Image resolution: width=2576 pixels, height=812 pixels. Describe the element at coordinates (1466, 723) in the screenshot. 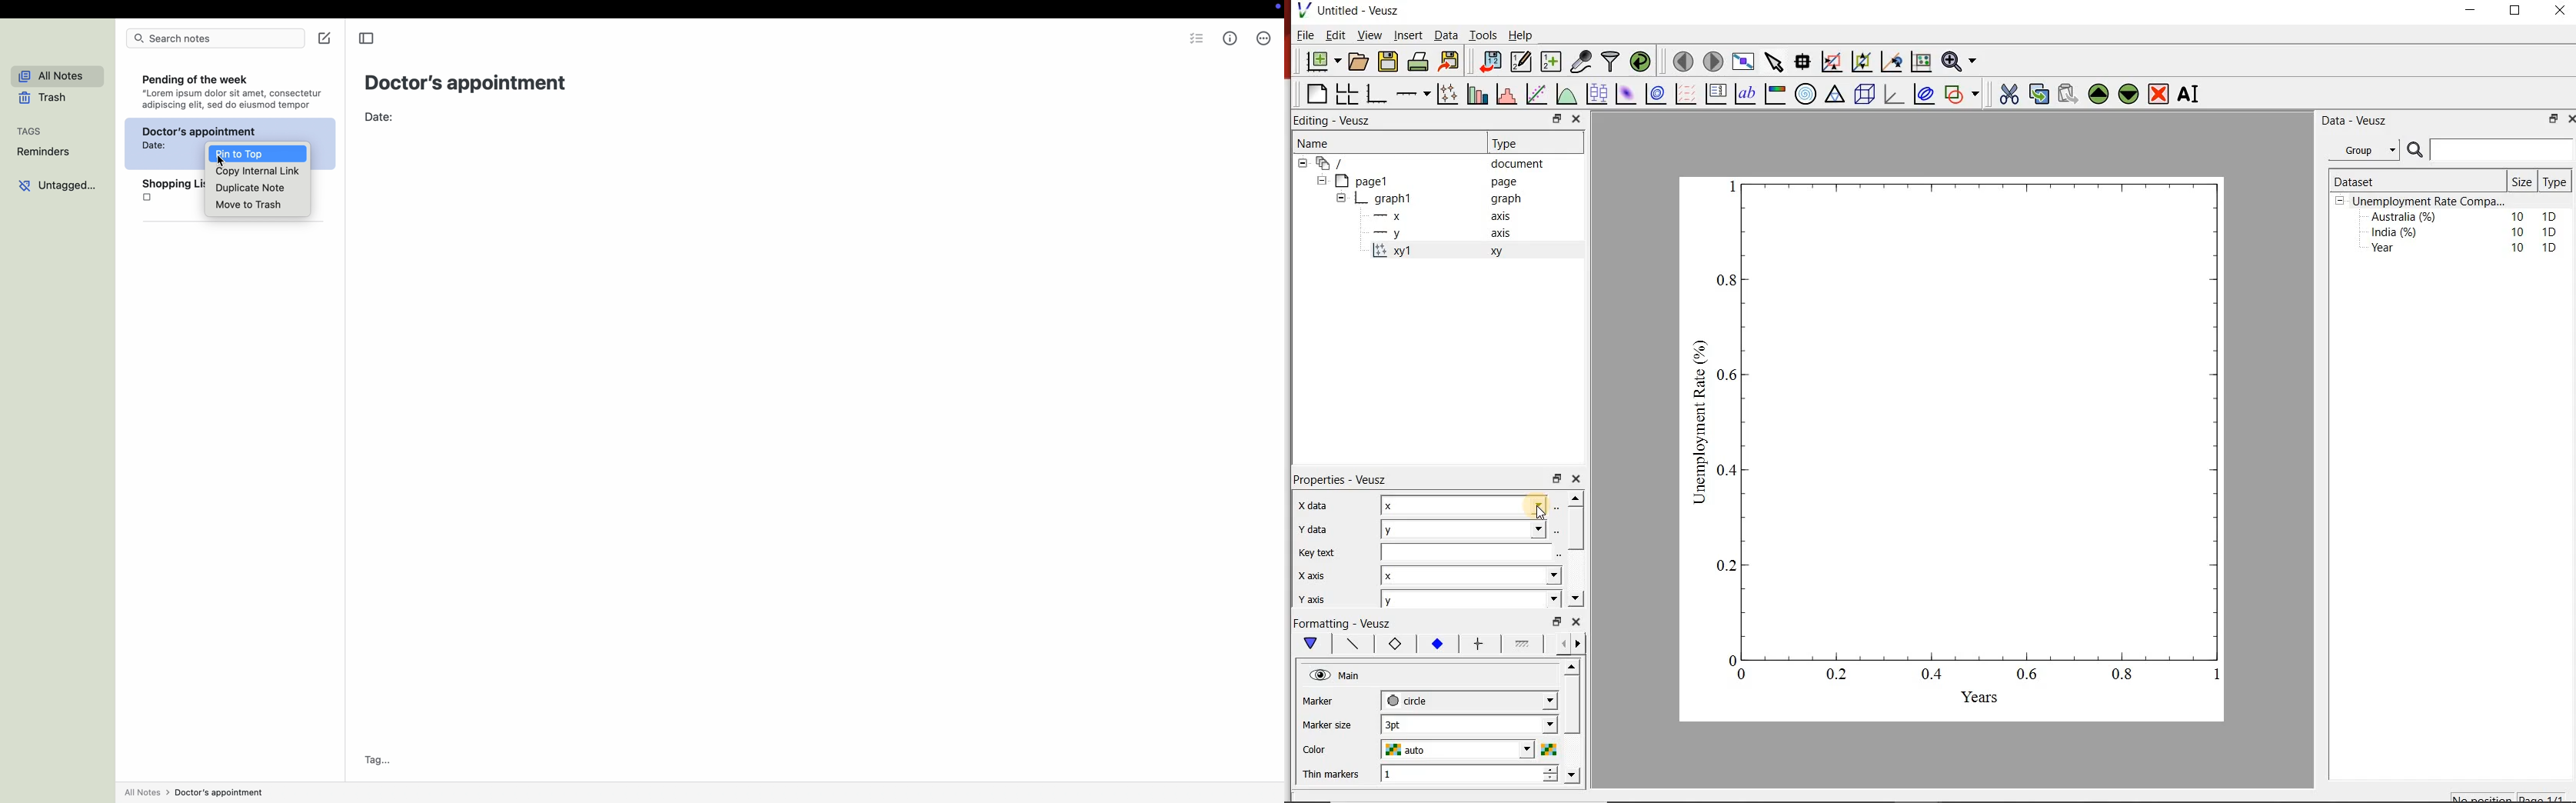

I see `1 pt` at that location.